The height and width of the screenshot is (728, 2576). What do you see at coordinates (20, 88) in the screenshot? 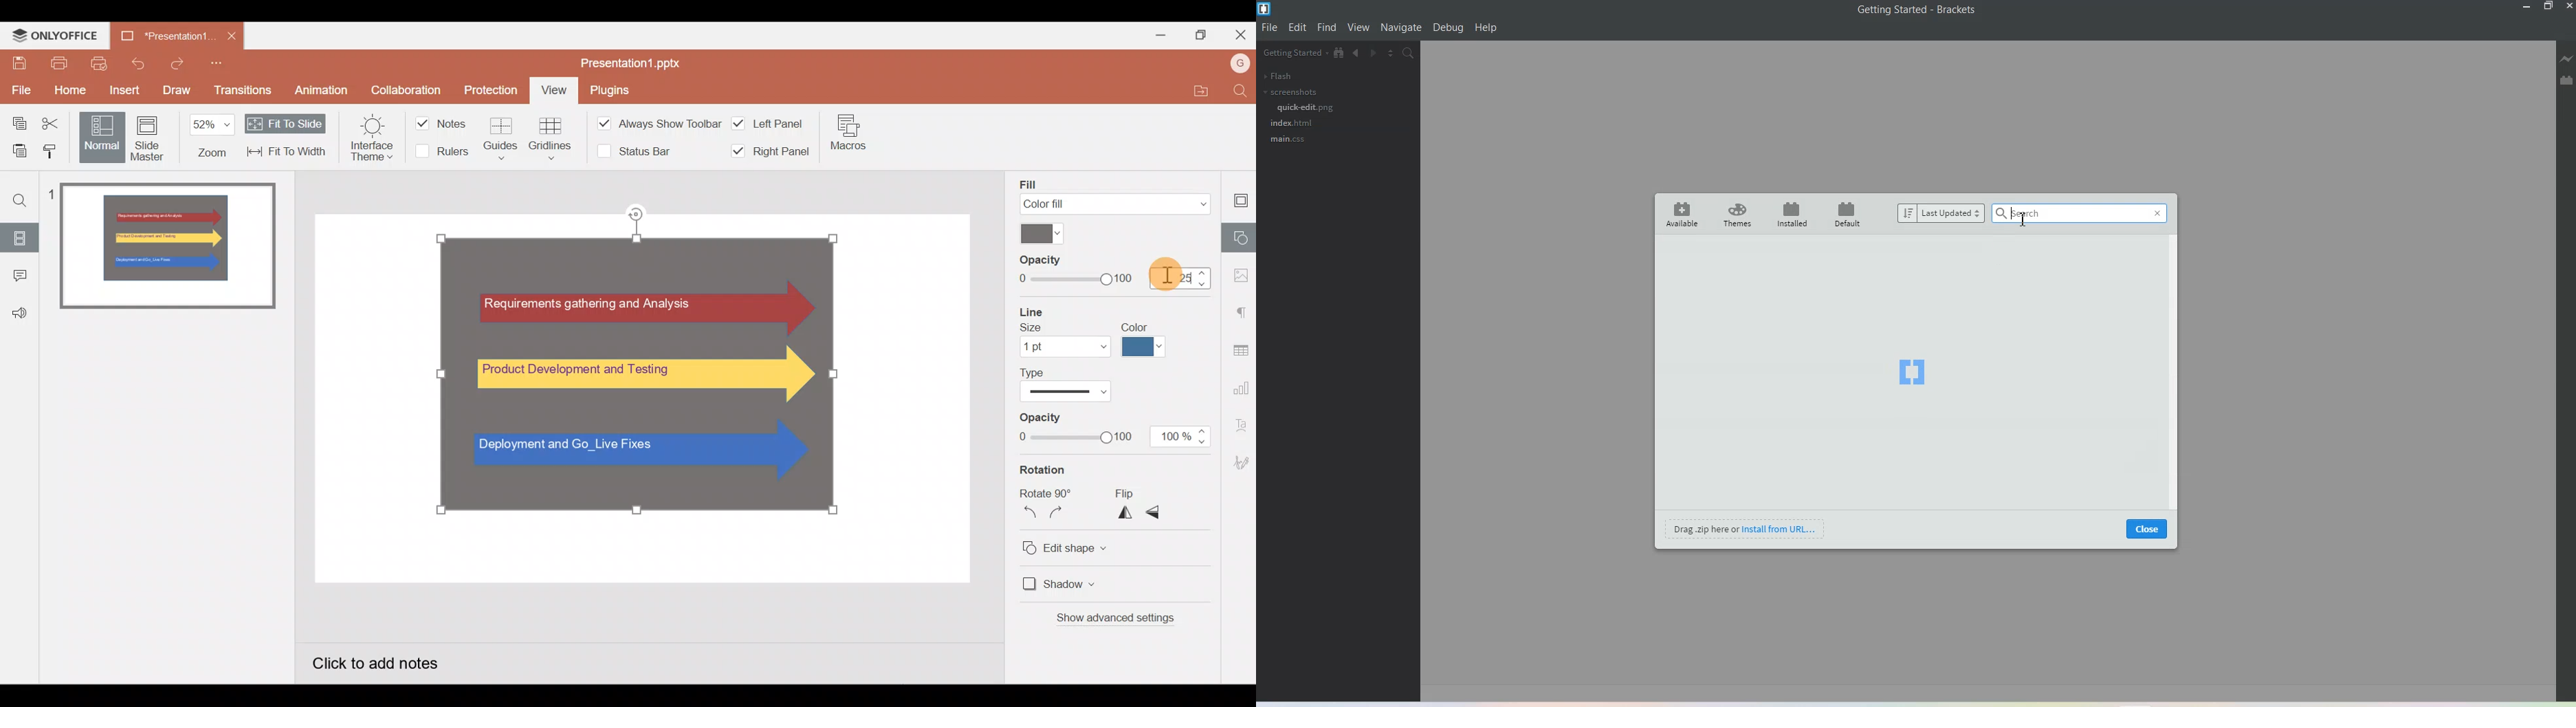
I see `File` at bounding box center [20, 88].